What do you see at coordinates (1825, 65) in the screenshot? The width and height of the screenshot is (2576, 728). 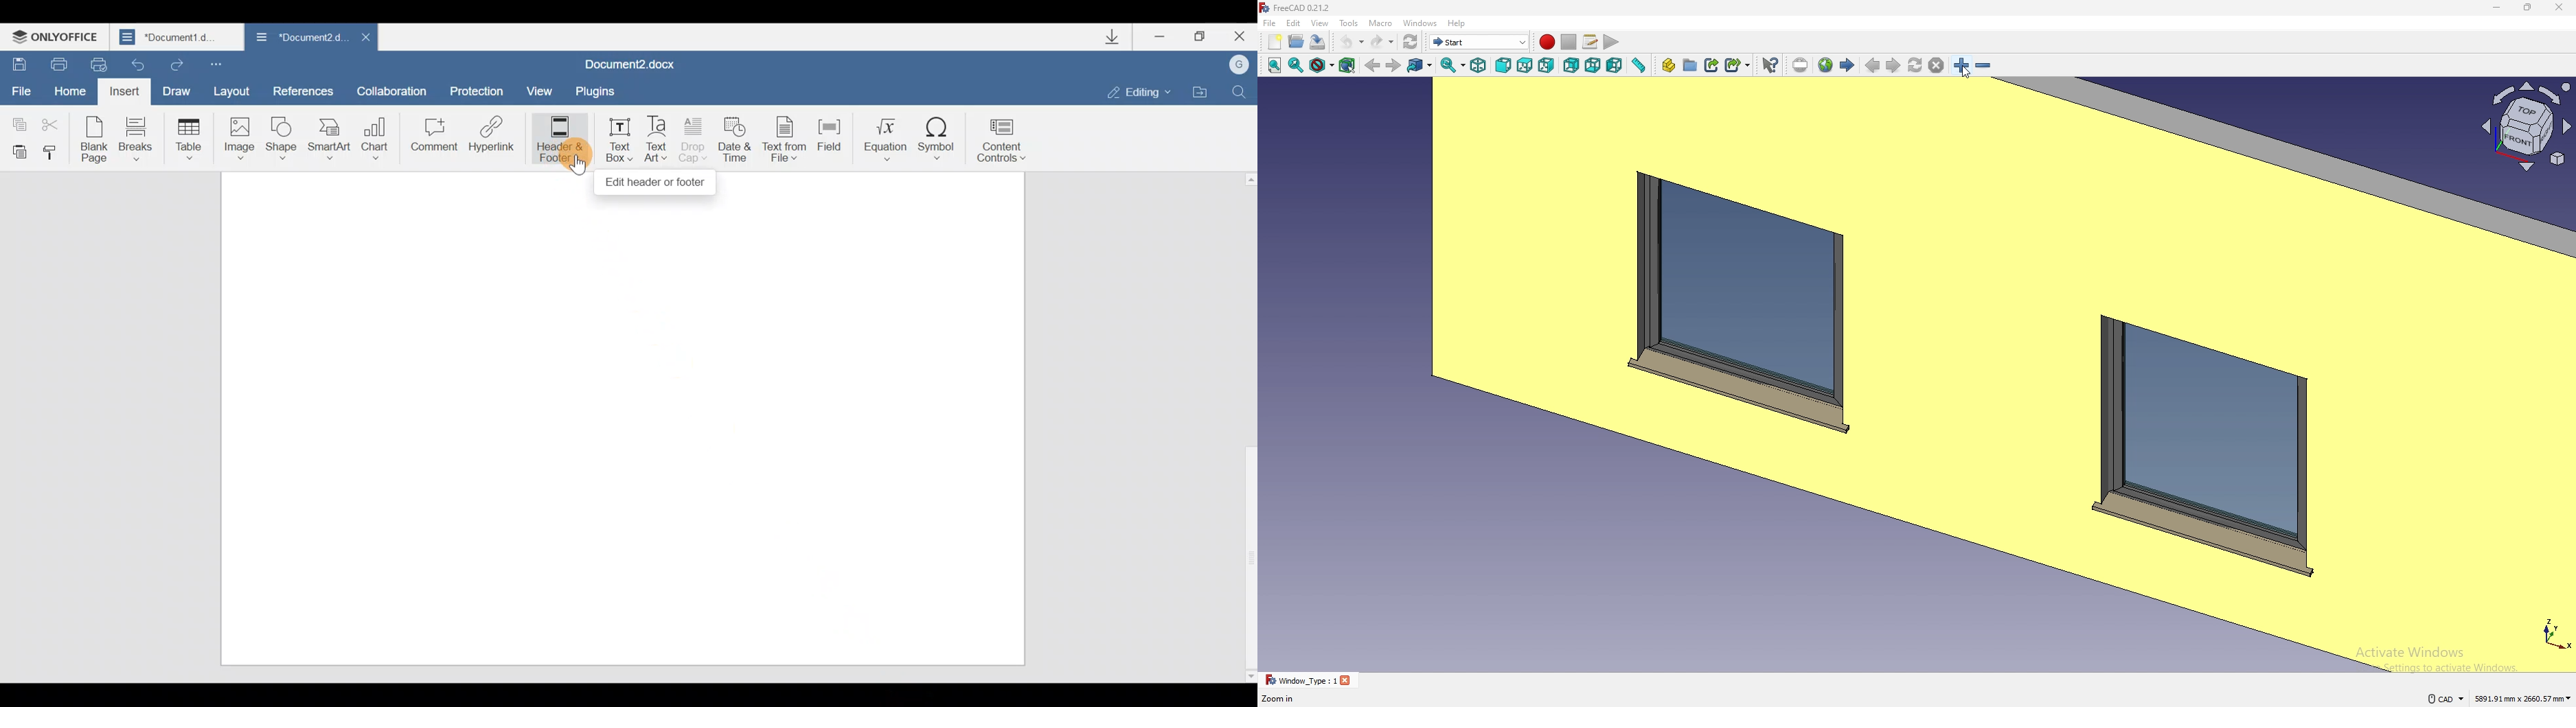 I see `open website` at bounding box center [1825, 65].